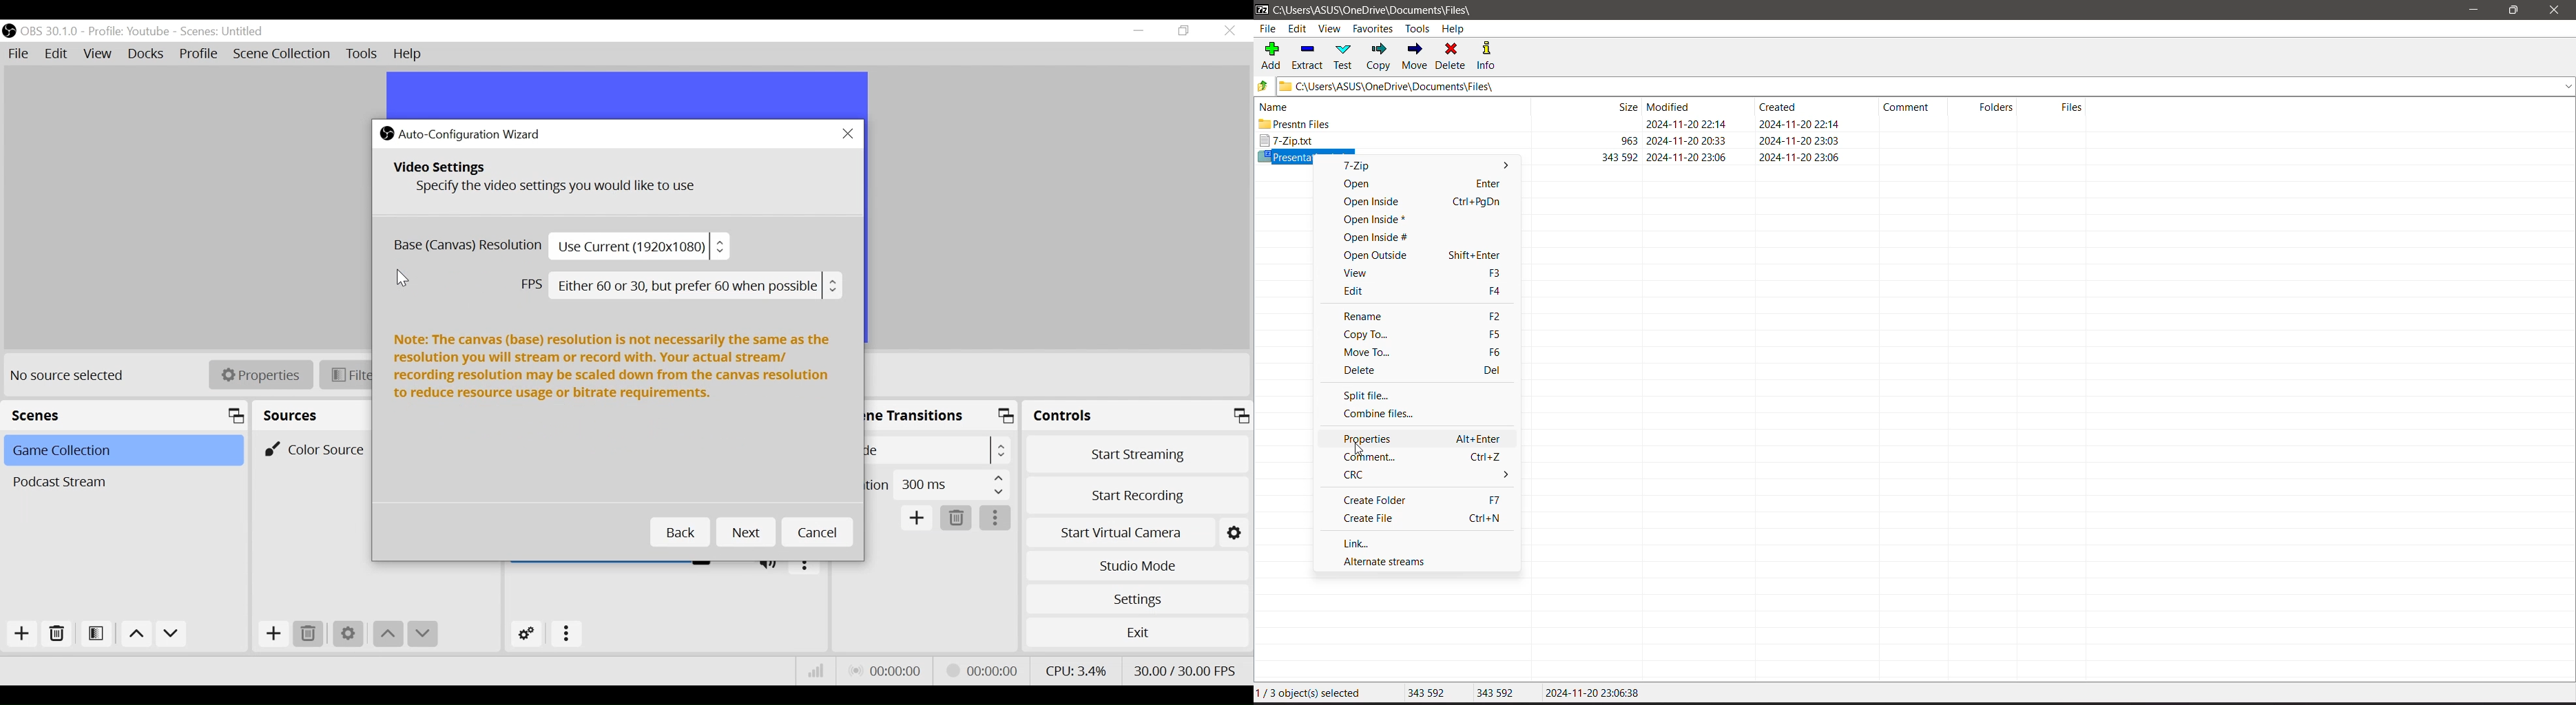 The width and height of the screenshot is (2576, 728). What do you see at coordinates (1420, 273) in the screenshot?
I see `View` at bounding box center [1420, 273].